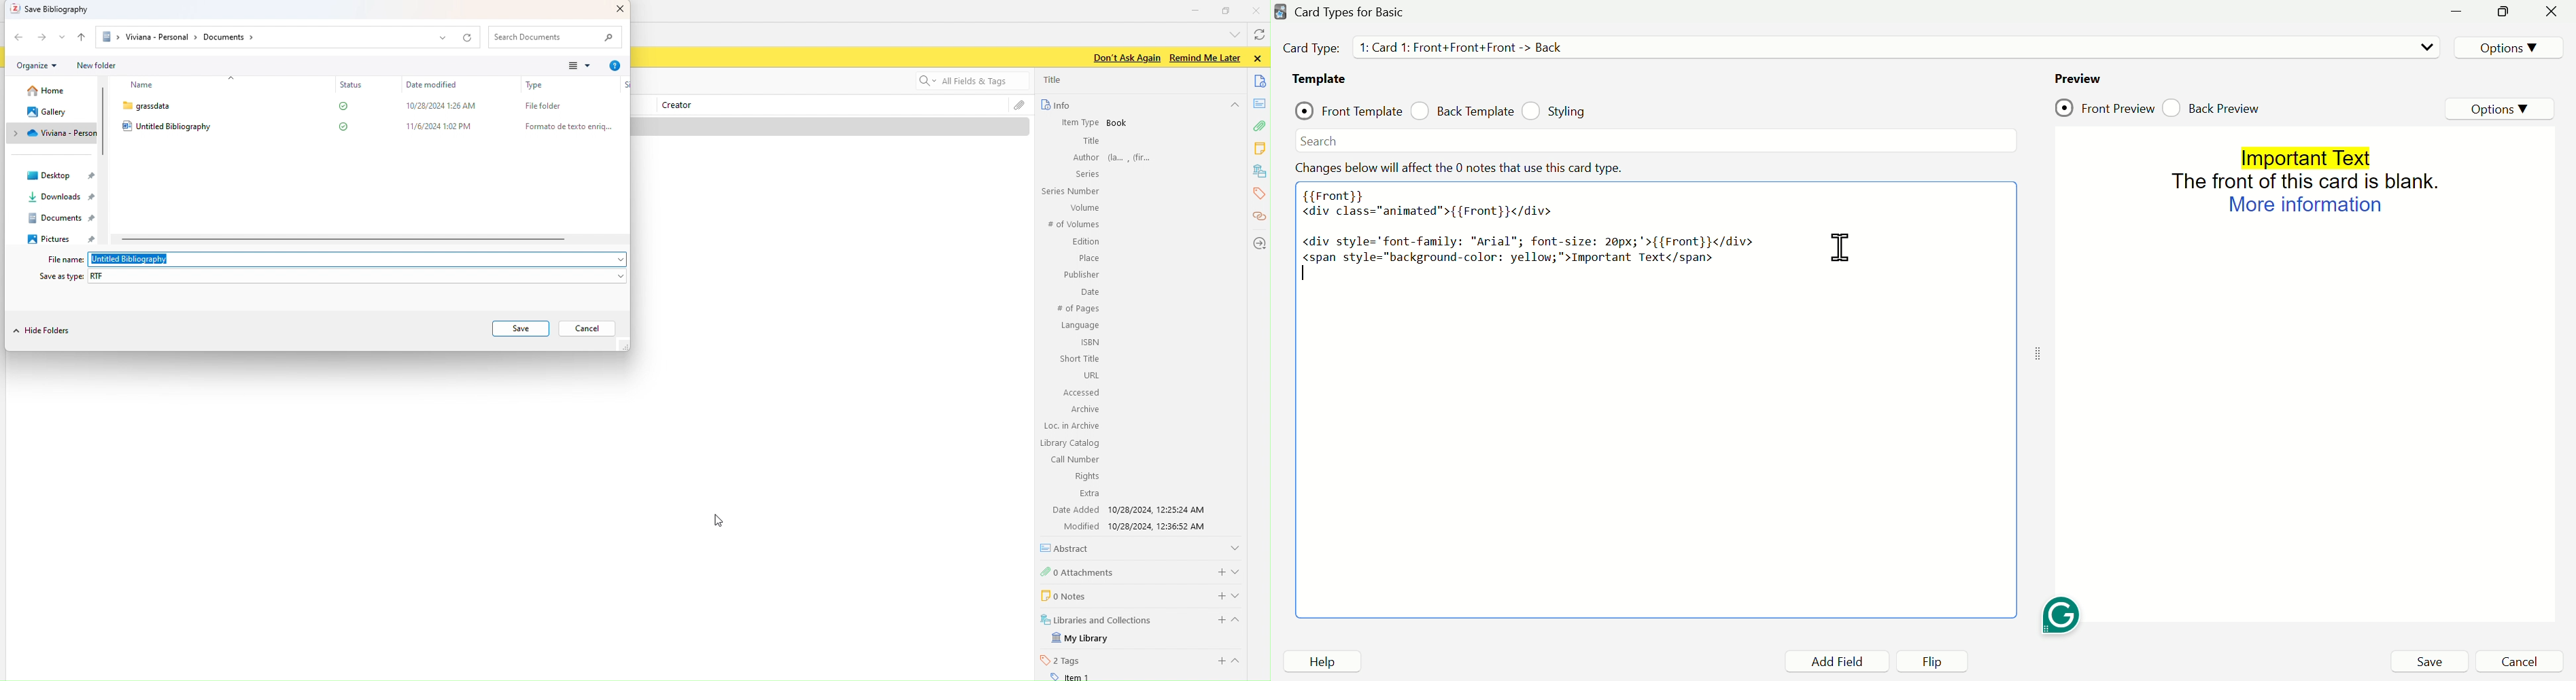 The height and width of the screenshot is (700, 2576). What do you see at coordinates (58, 238) in the screenshot?
I see `Pictures` at bounding box center [58, 238].